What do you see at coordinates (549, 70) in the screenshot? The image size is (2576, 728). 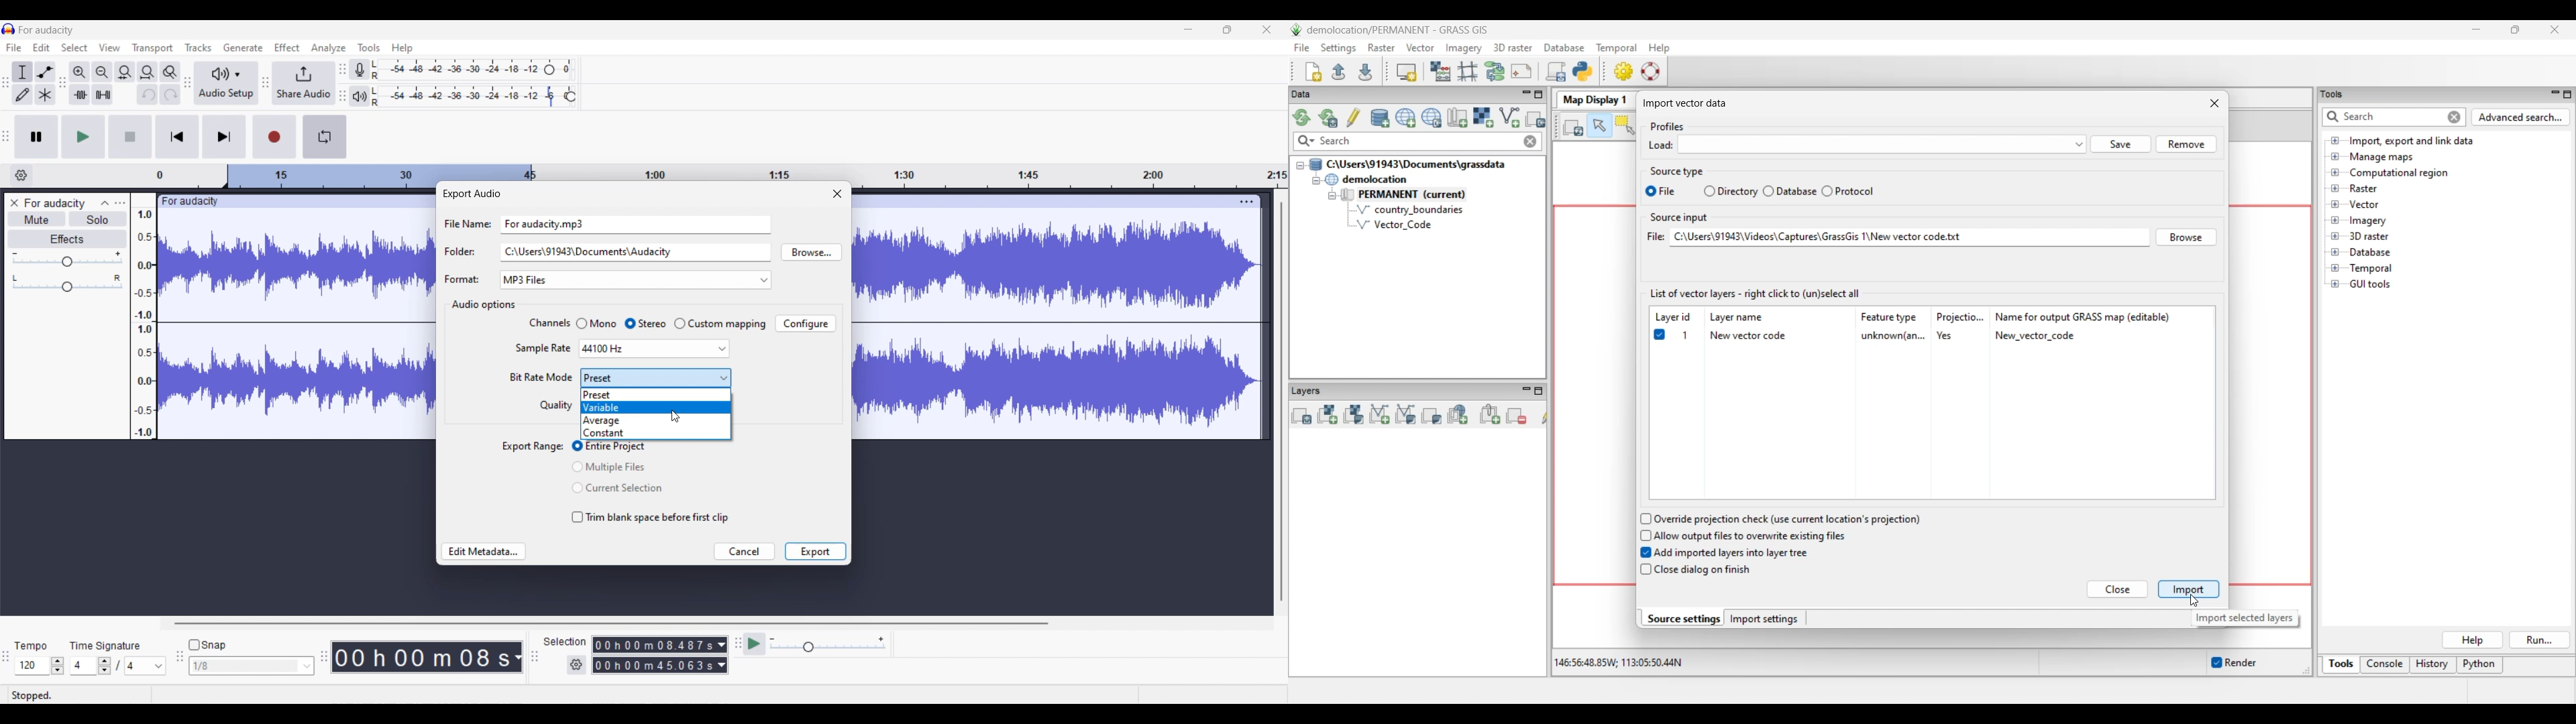 I see `Header to change recording level` at bounding box center [549, 70].